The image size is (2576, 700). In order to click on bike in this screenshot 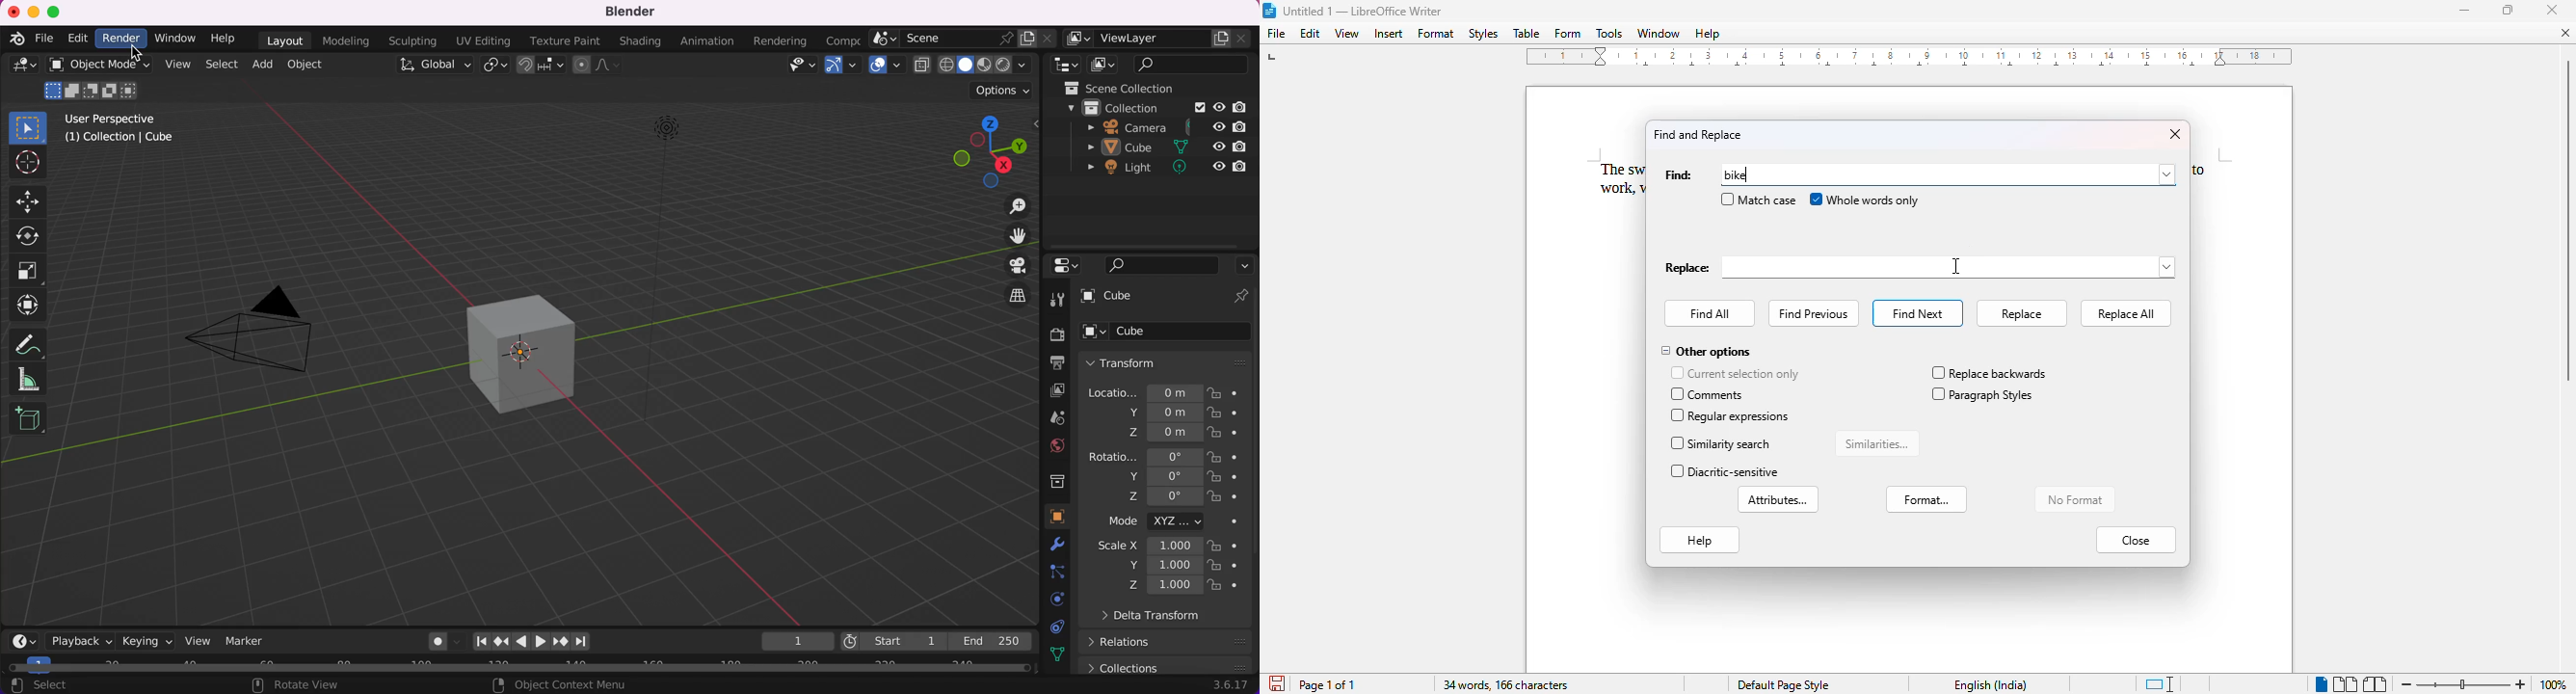, I will do `click(1739, 175)`.